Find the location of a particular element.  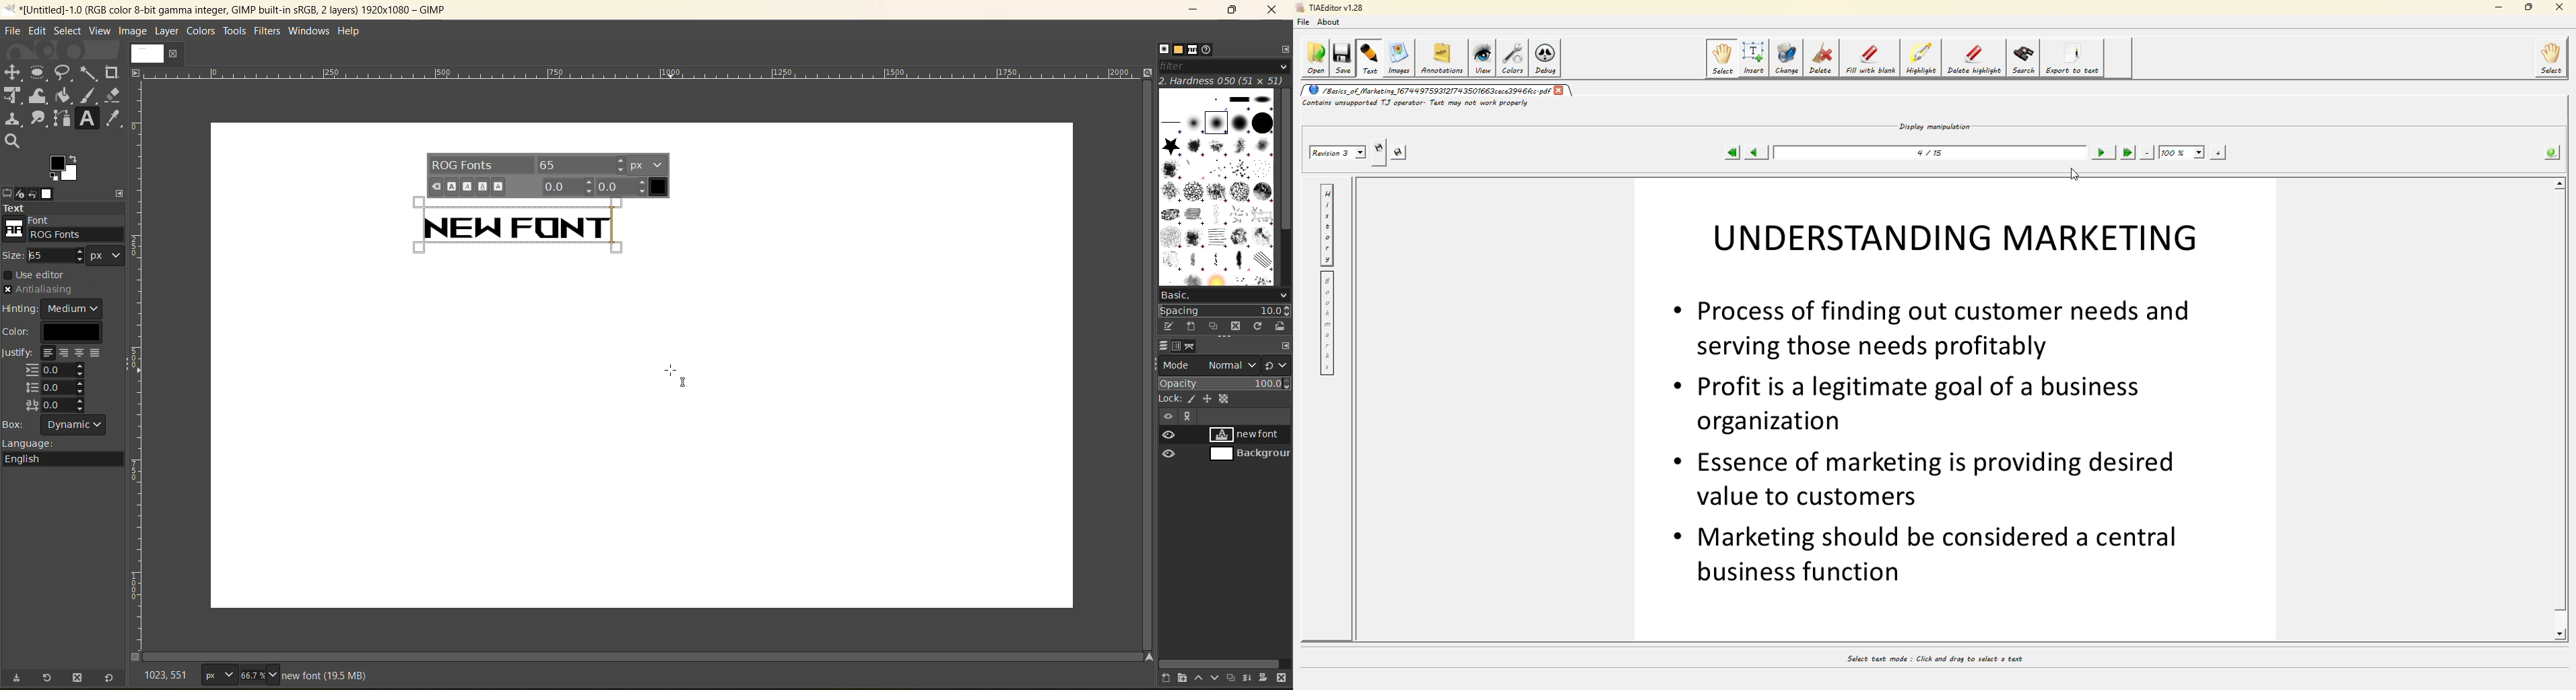

background is located at coordinates (1252, 455).